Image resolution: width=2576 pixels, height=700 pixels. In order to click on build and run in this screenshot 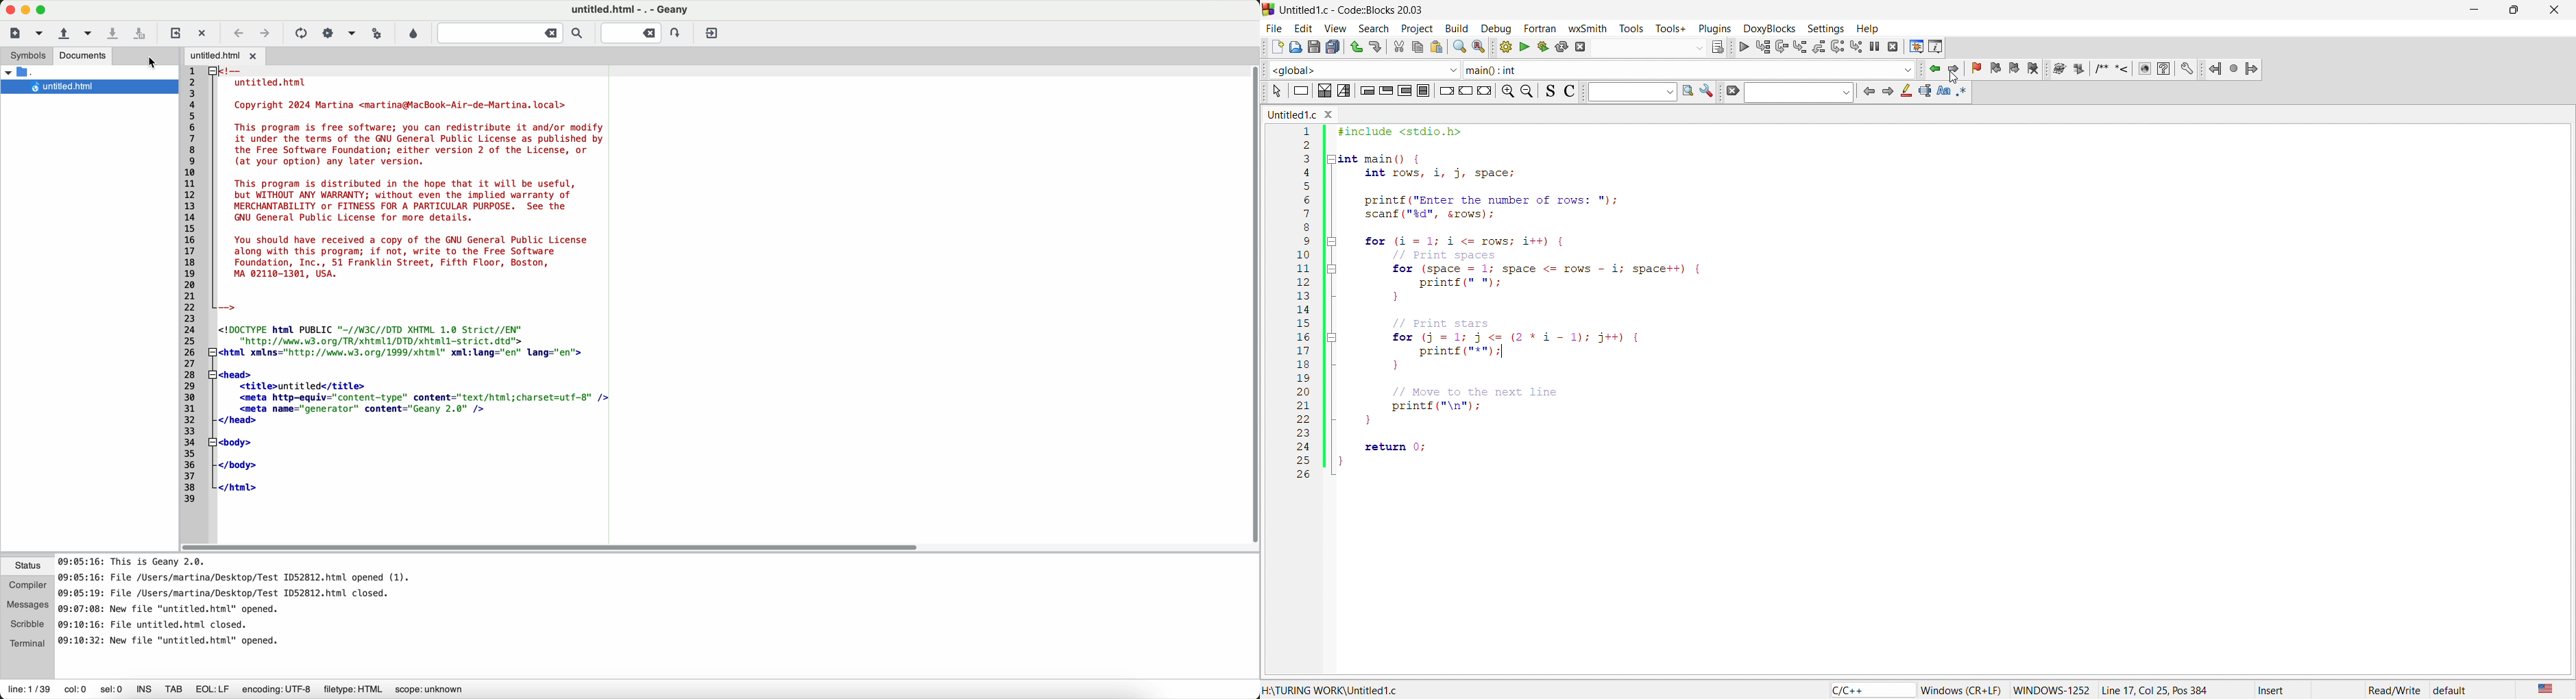, I will do `click(1541, 47)`.